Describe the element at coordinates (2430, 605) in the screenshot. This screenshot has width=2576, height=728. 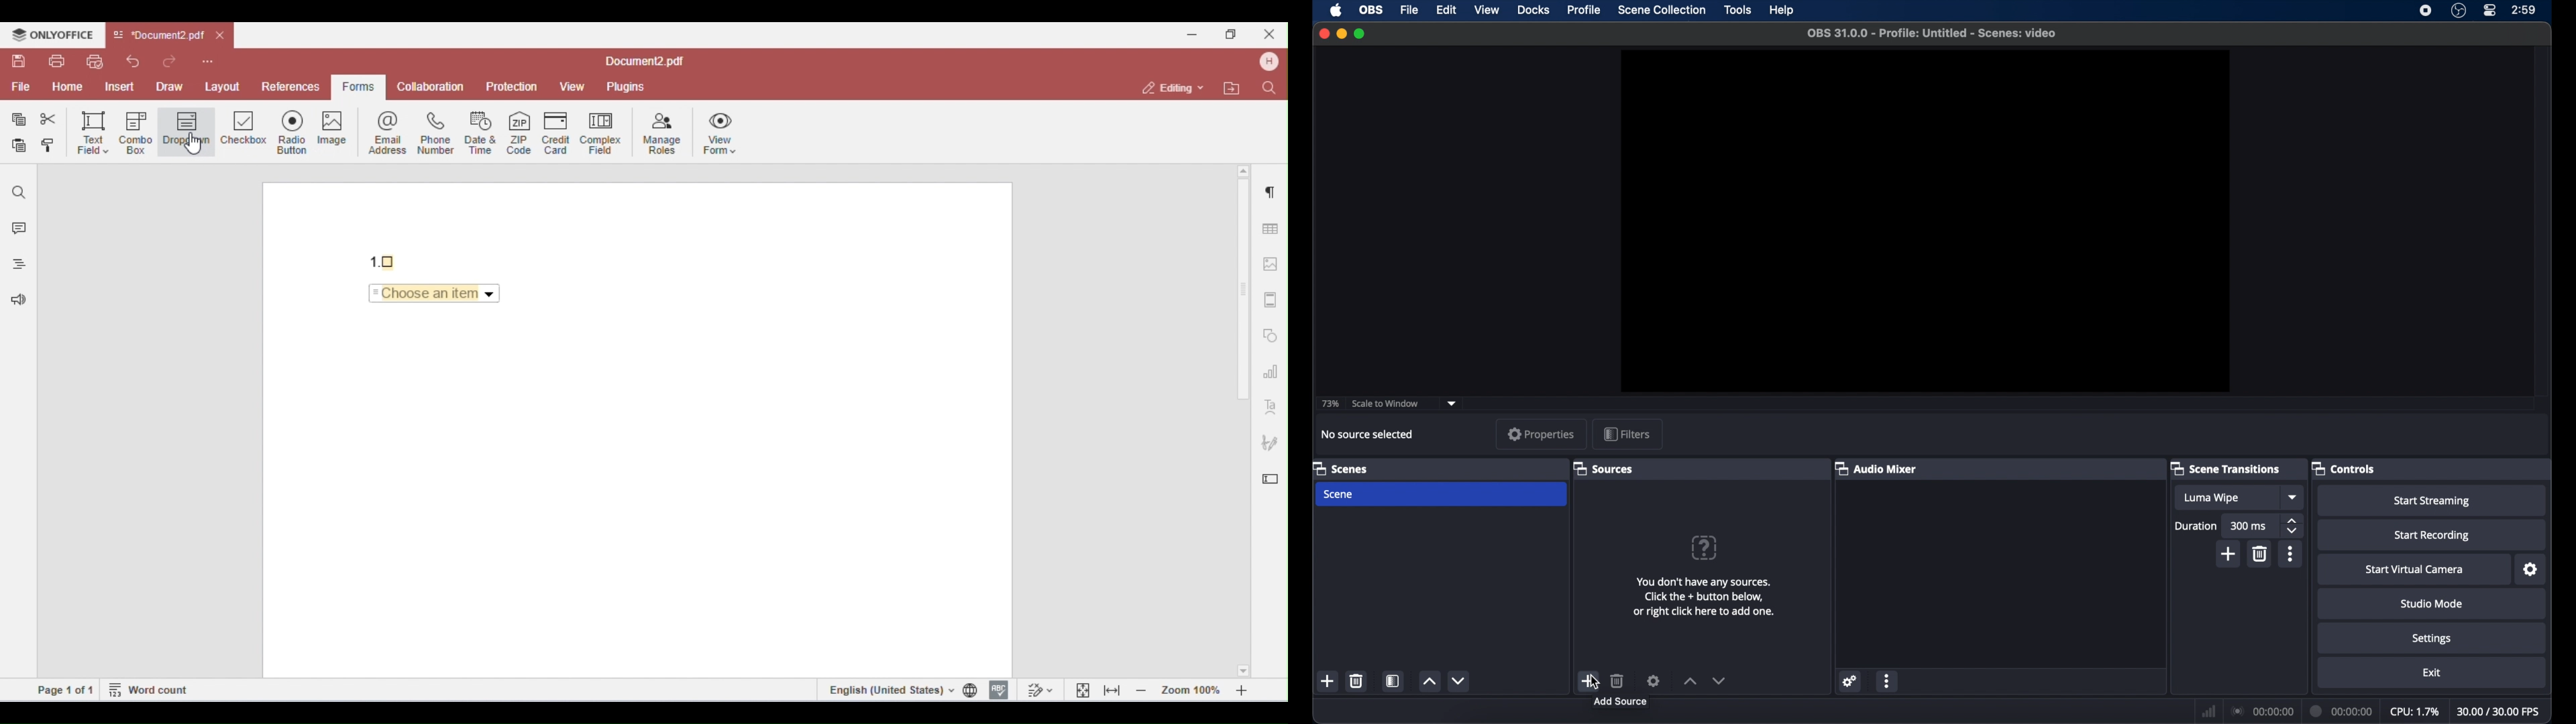
I see `studio mode` at that location.